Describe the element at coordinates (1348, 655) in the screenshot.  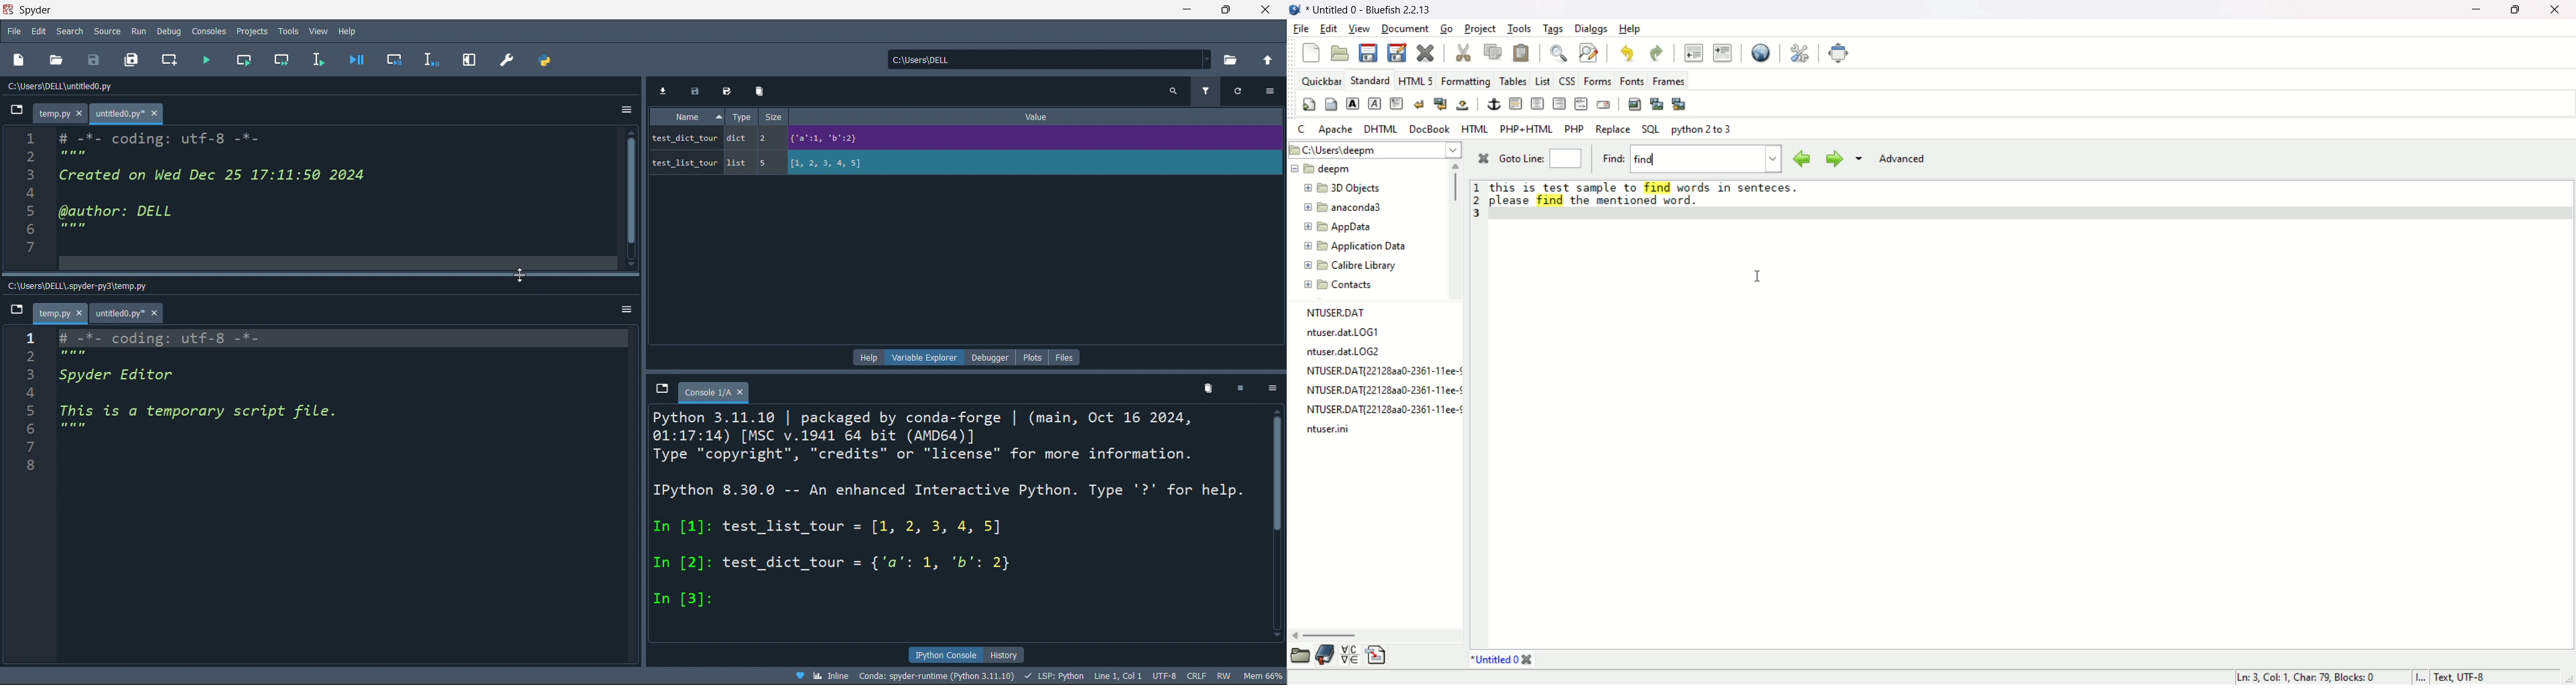
I see `insert character` at that location.